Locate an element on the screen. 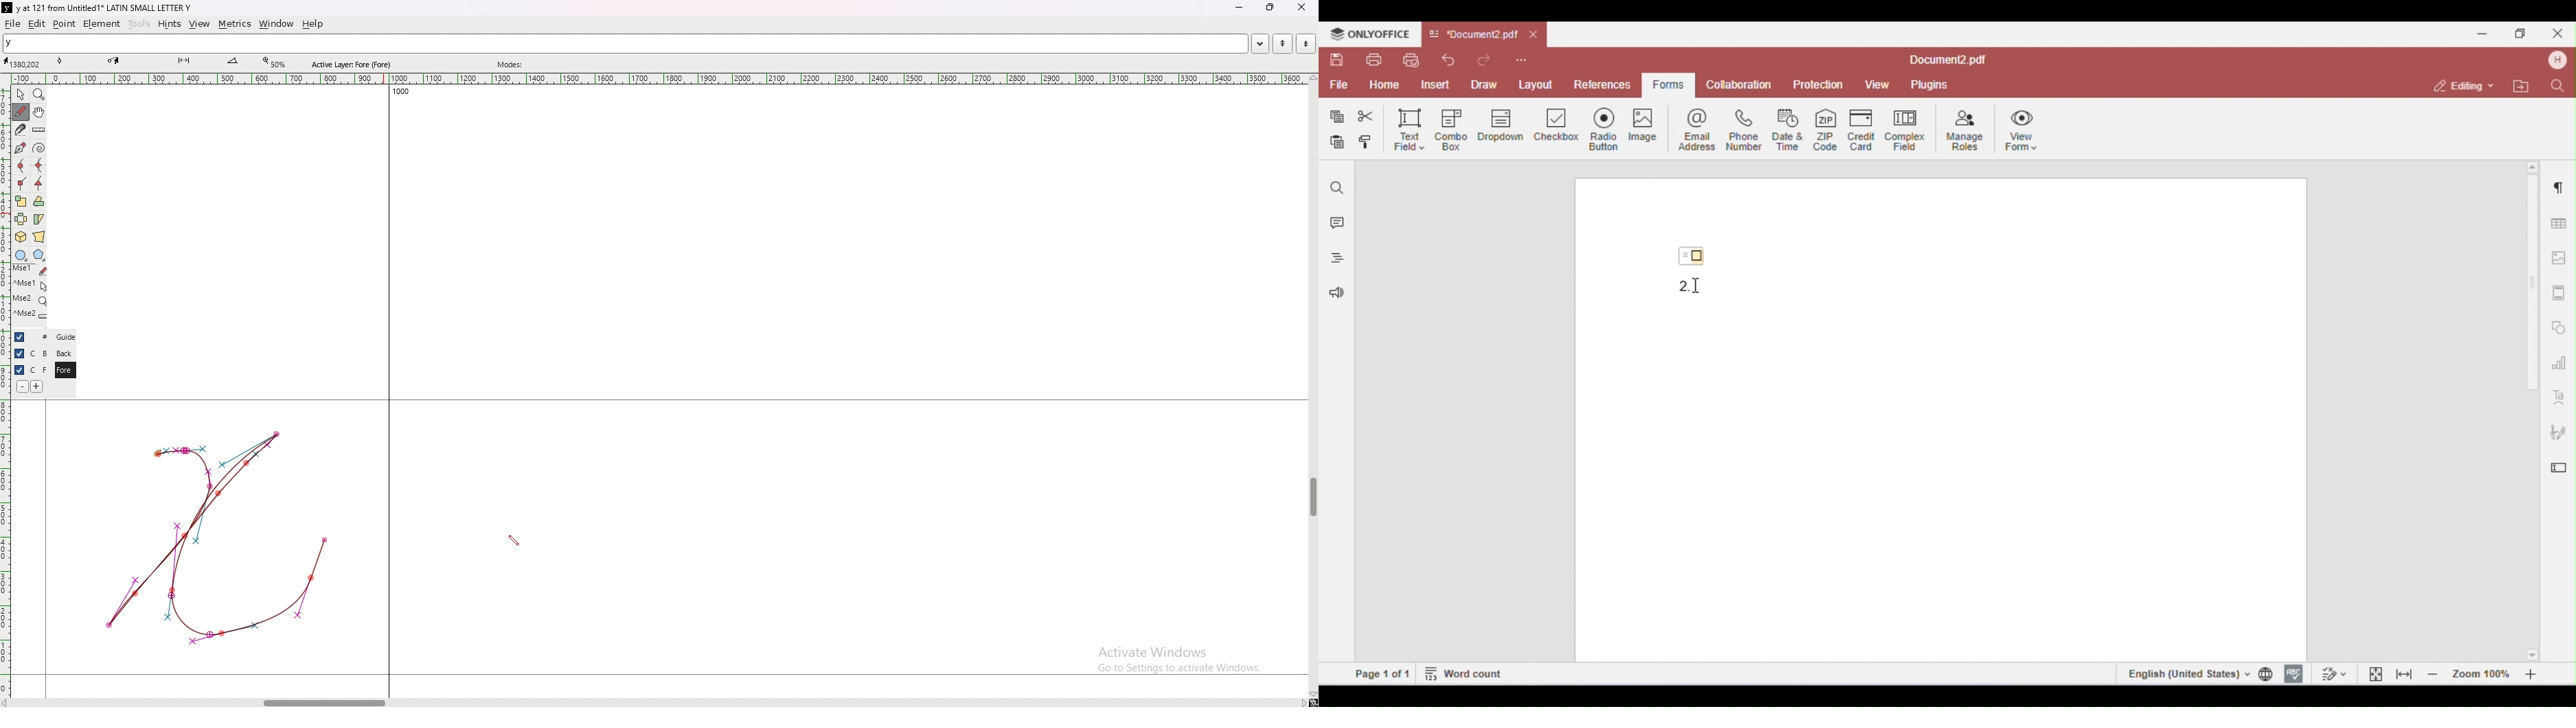 Image resolution: width=2576 pixels, height=728 pixels. mse 2 is located at coordinates (30, 300).